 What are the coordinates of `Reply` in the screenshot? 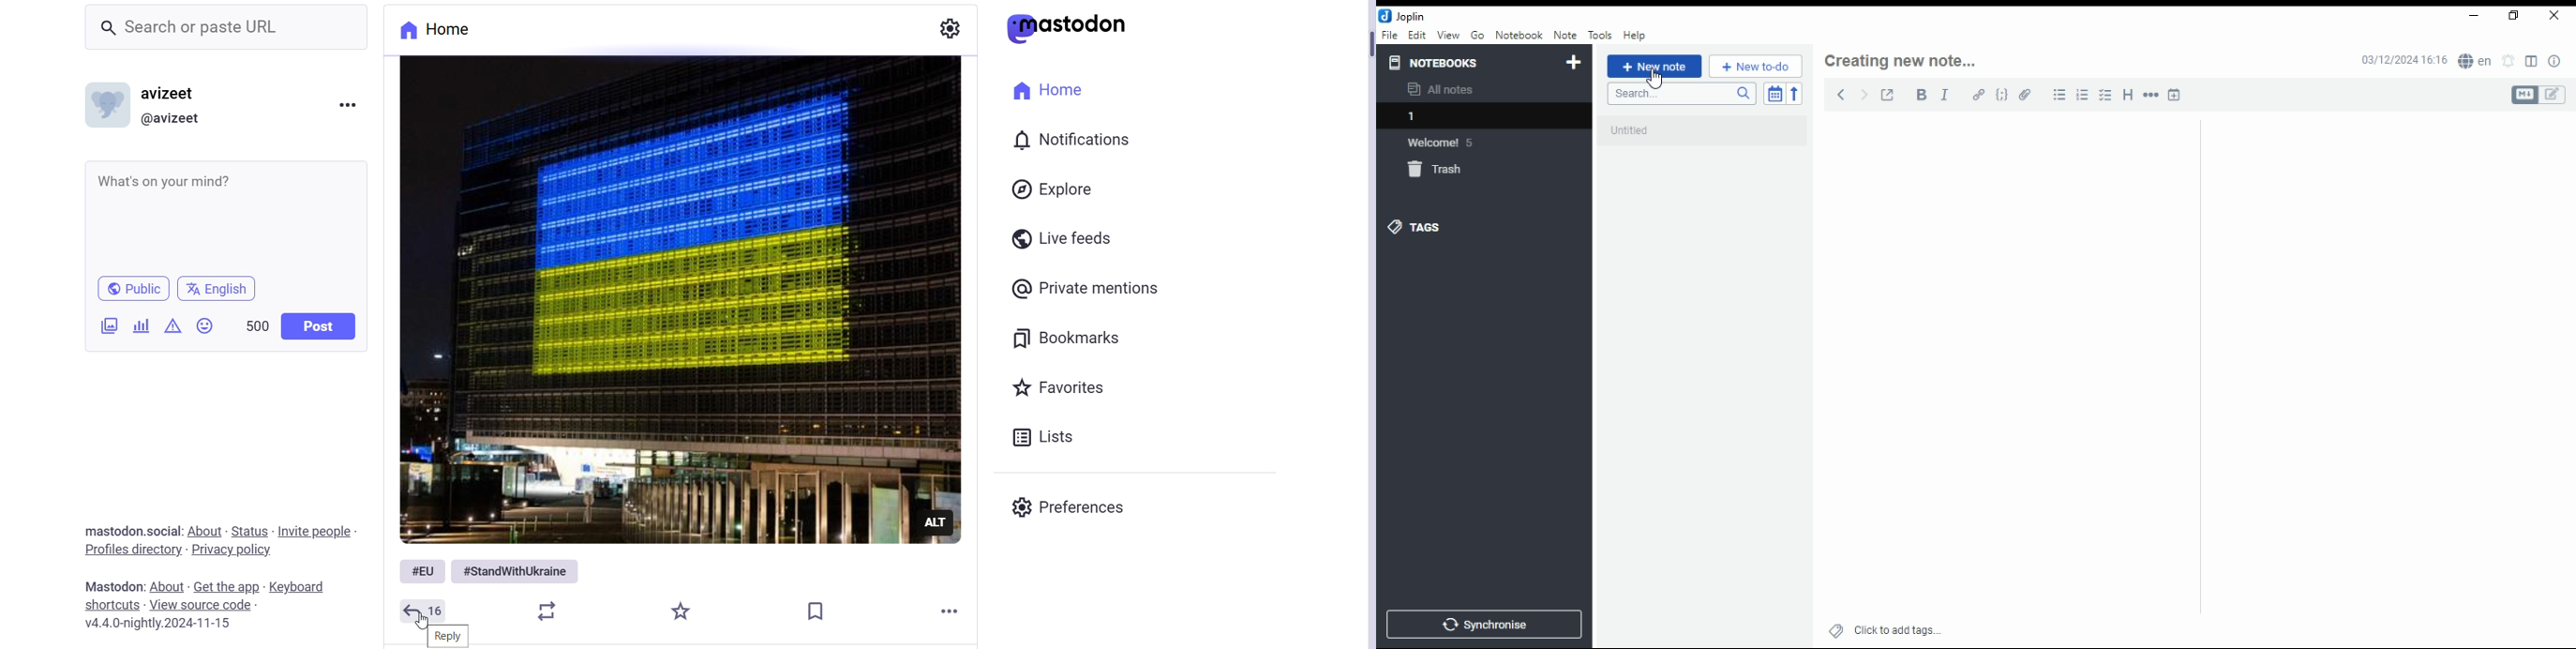 It's located at (425, 611).